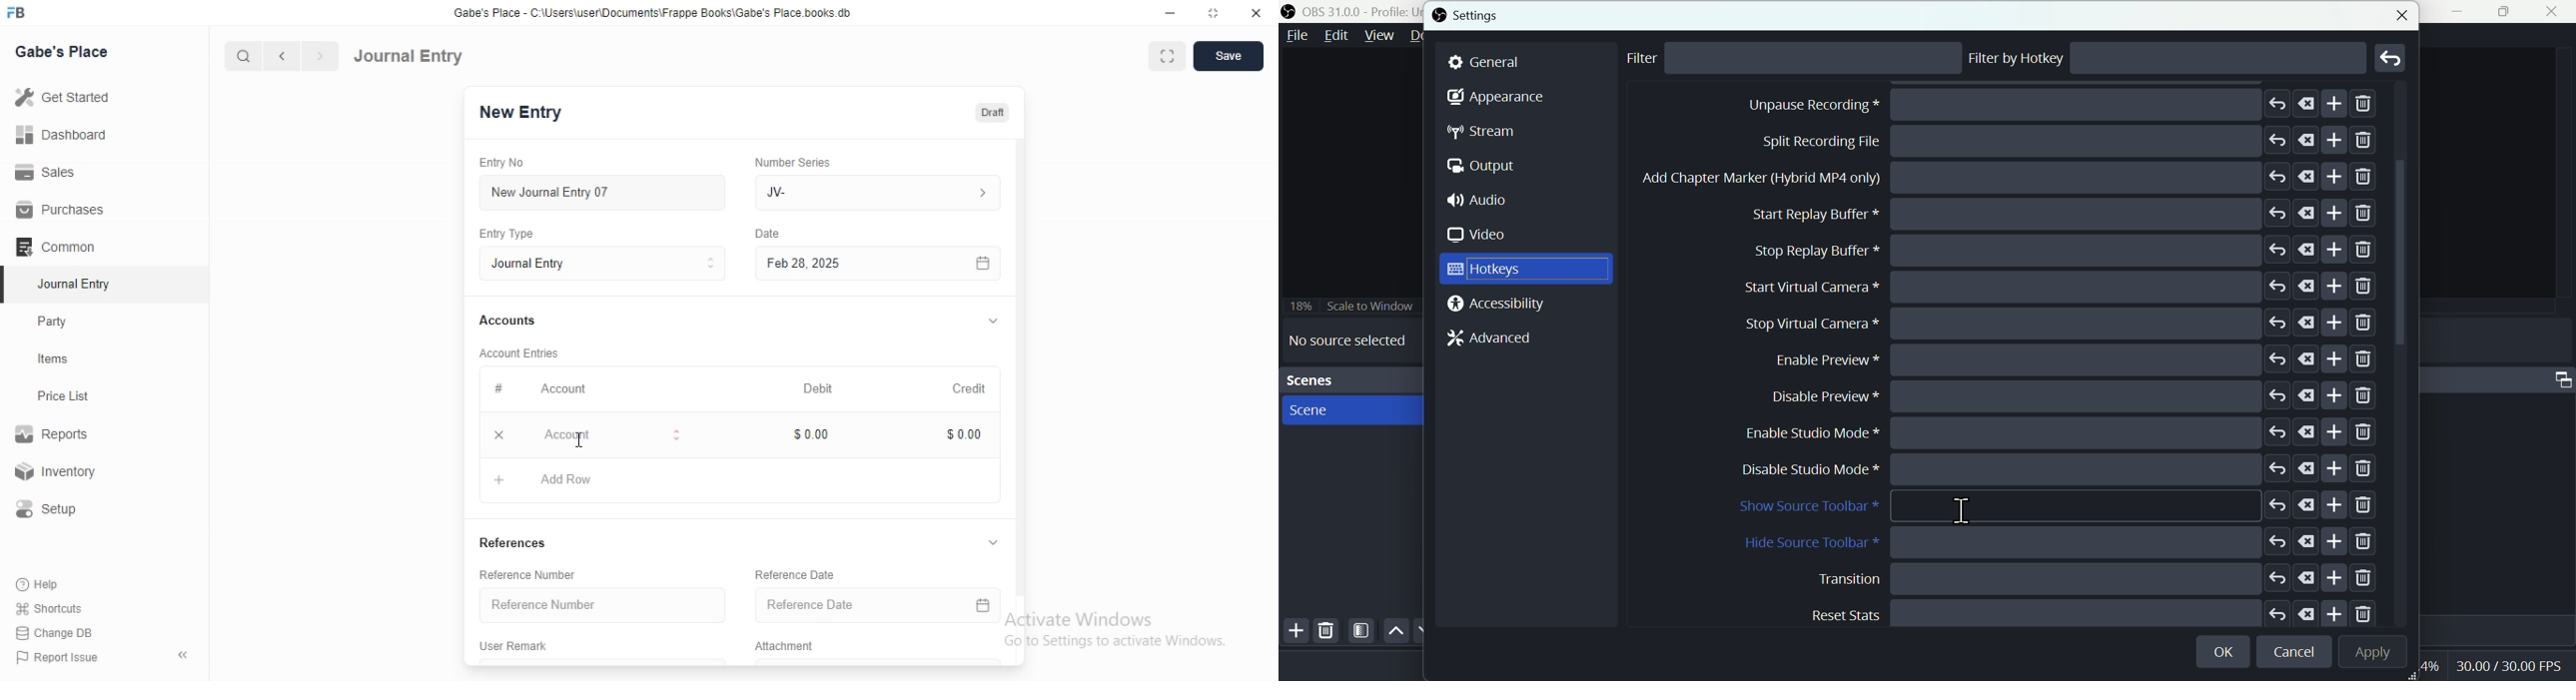 This screenshot has width=2576, height=700. Describe the element at coordinates (1395, 631) in the screenshot. I see `up` at that location.